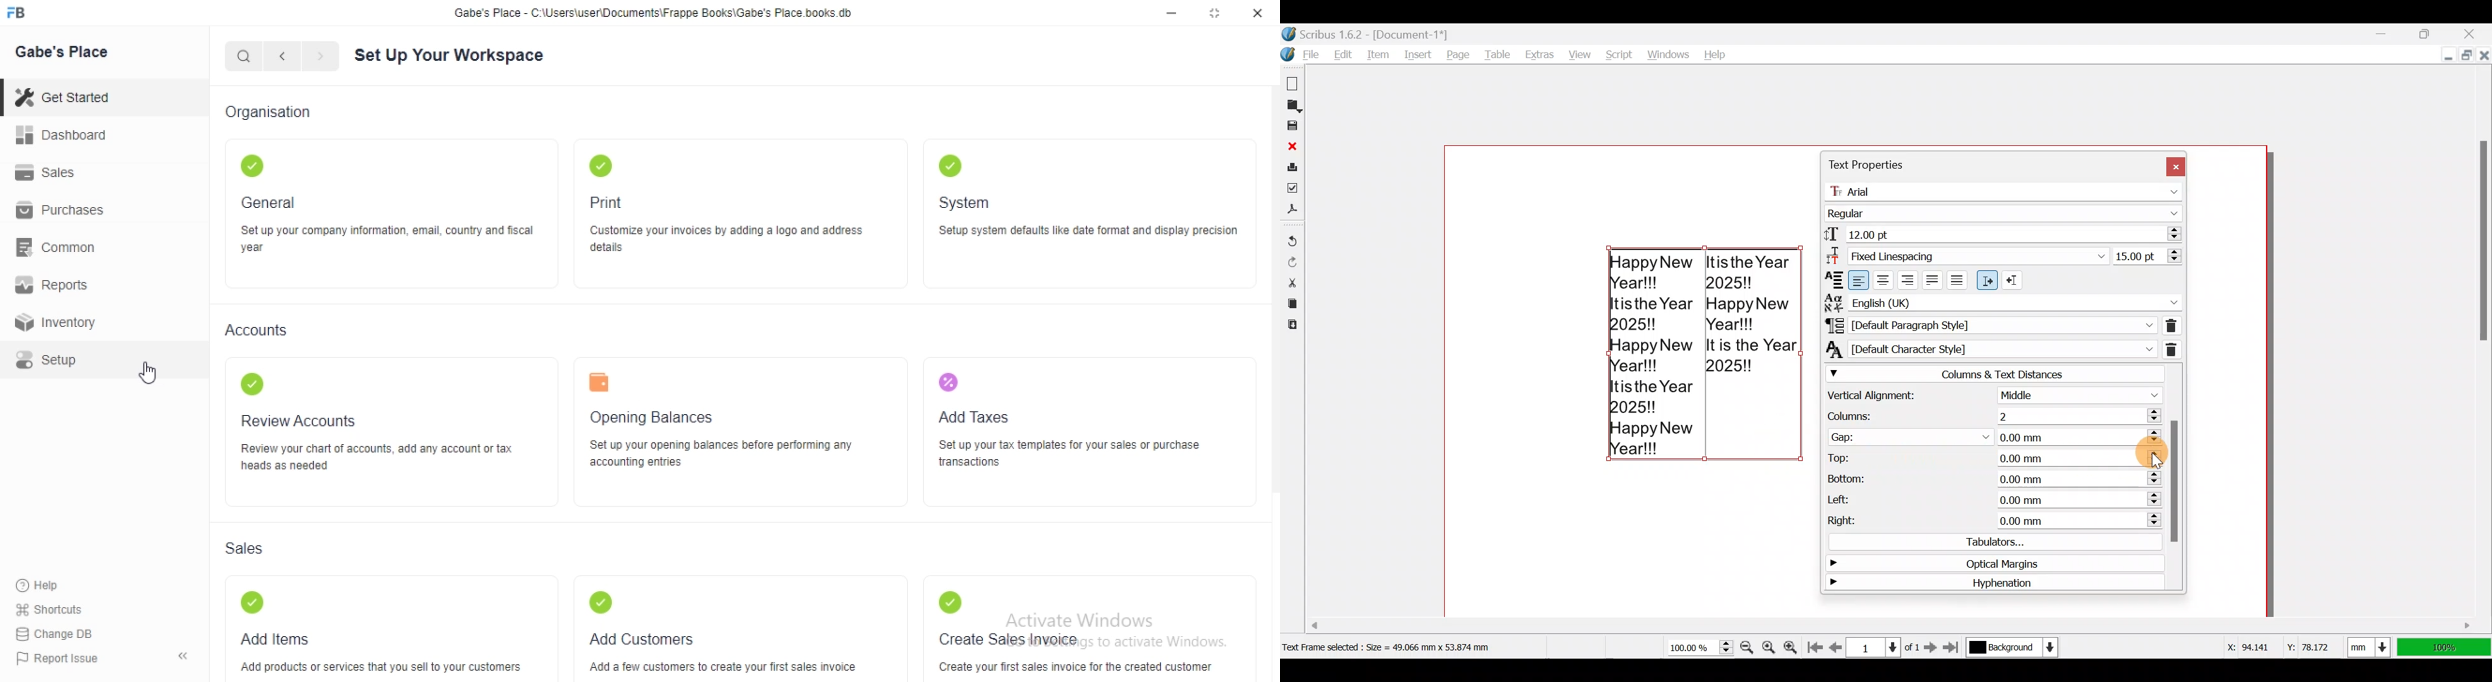 The height and width of the screenshot is (700, 2492). Describe the element at coordinates (2171, 324) in the screenshot. I see `Remove direct paragraph formatting` at that location.